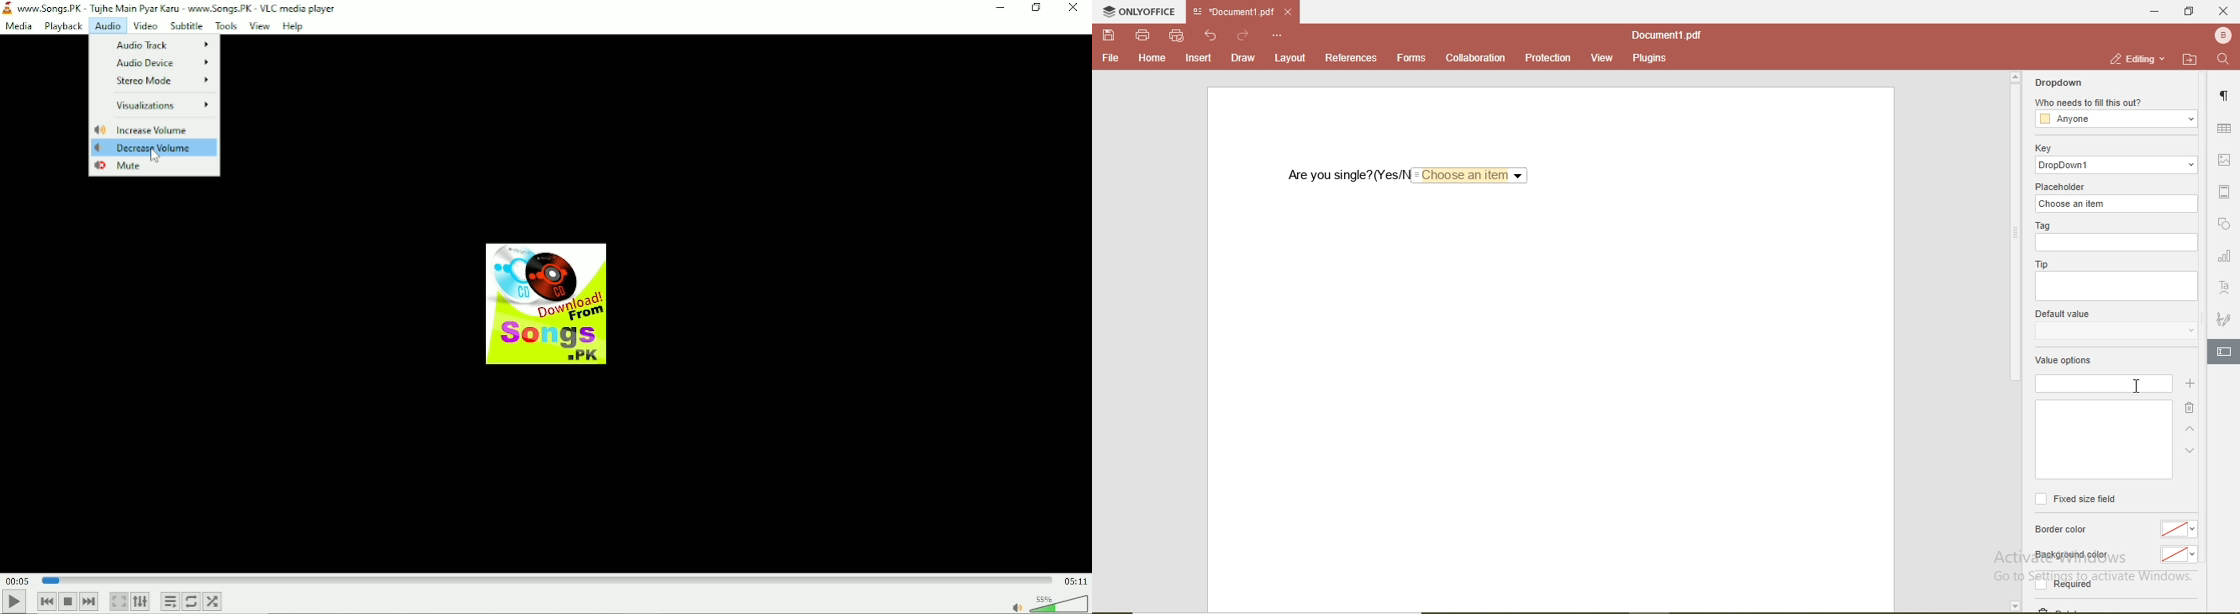  Describe the element at coordinates (2076, 555) in the screenshot. I see `background color` at that location.